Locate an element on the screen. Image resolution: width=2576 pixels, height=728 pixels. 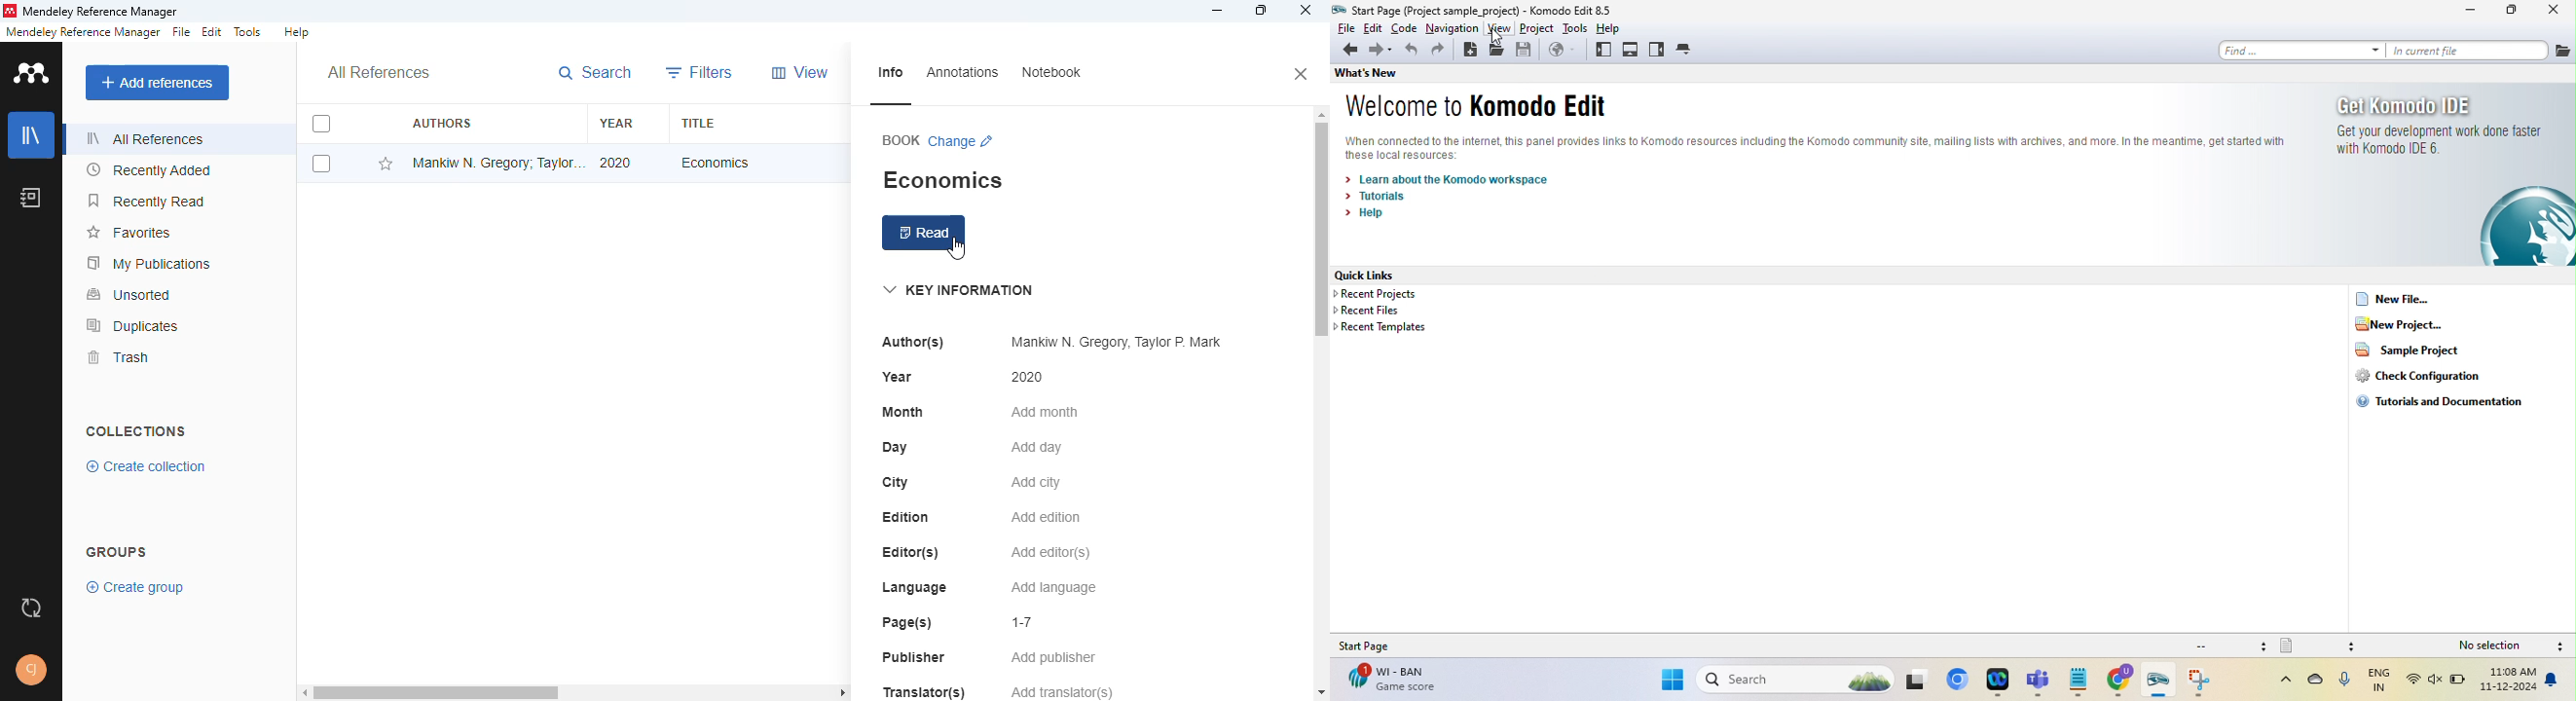
select is located at coordinates (321, 164).